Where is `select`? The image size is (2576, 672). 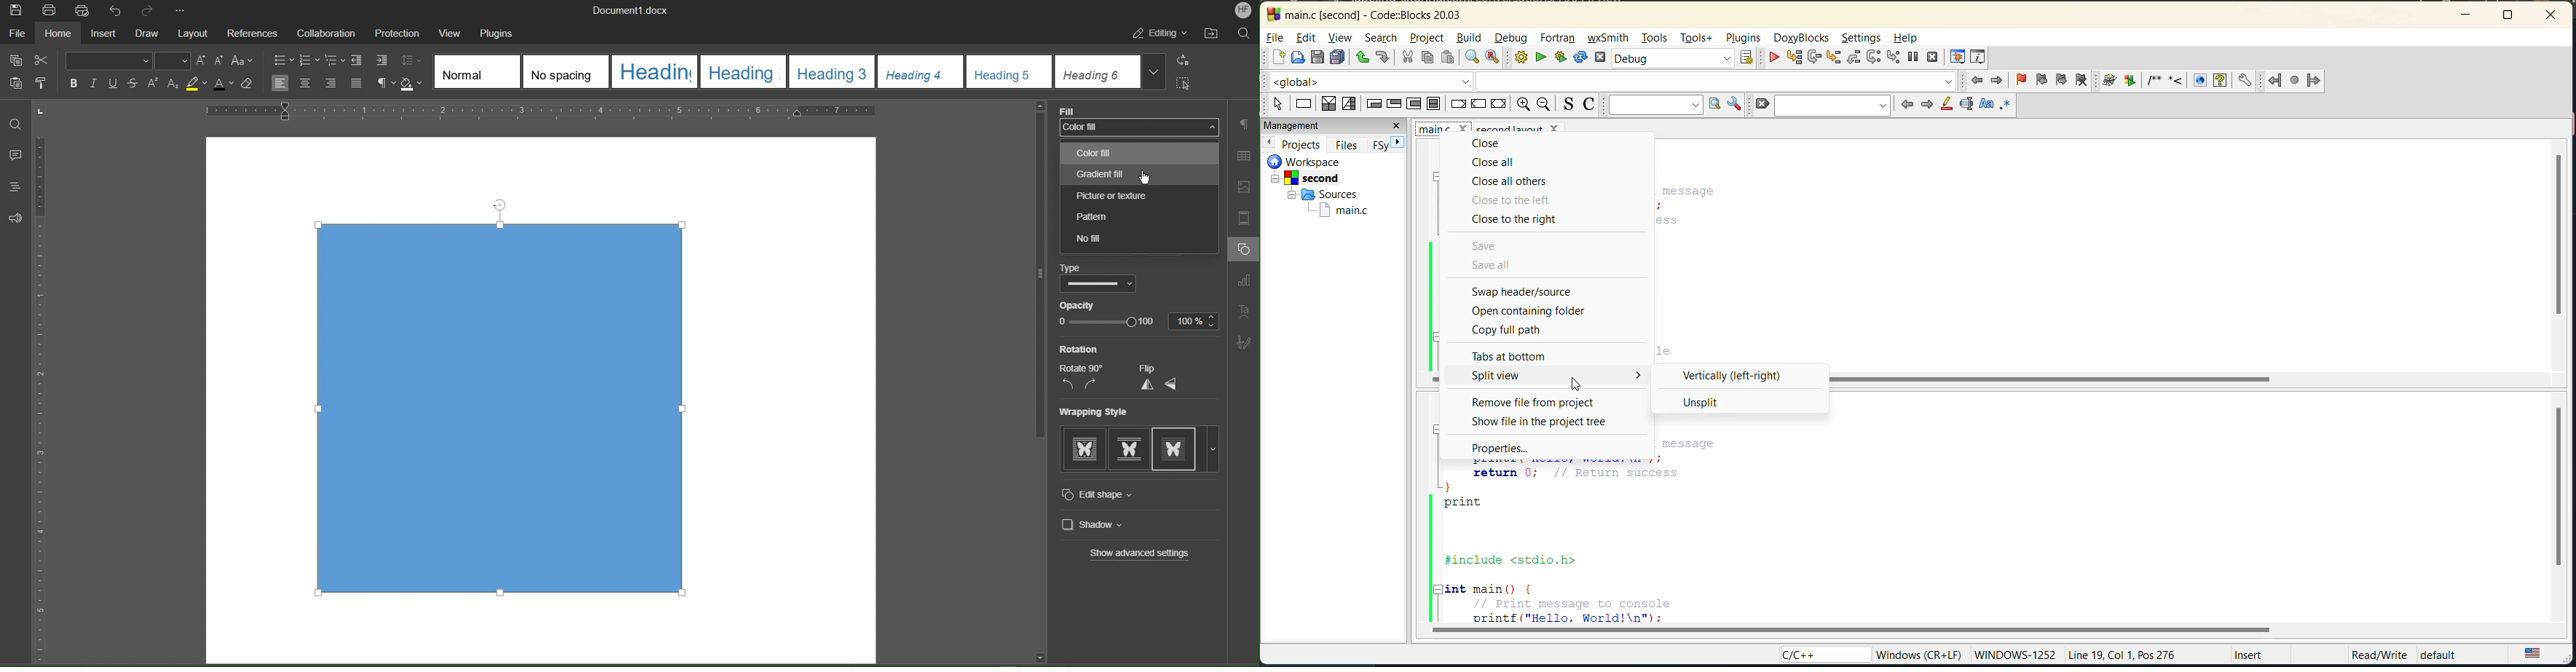 select is located at coordinates (1280, 104).